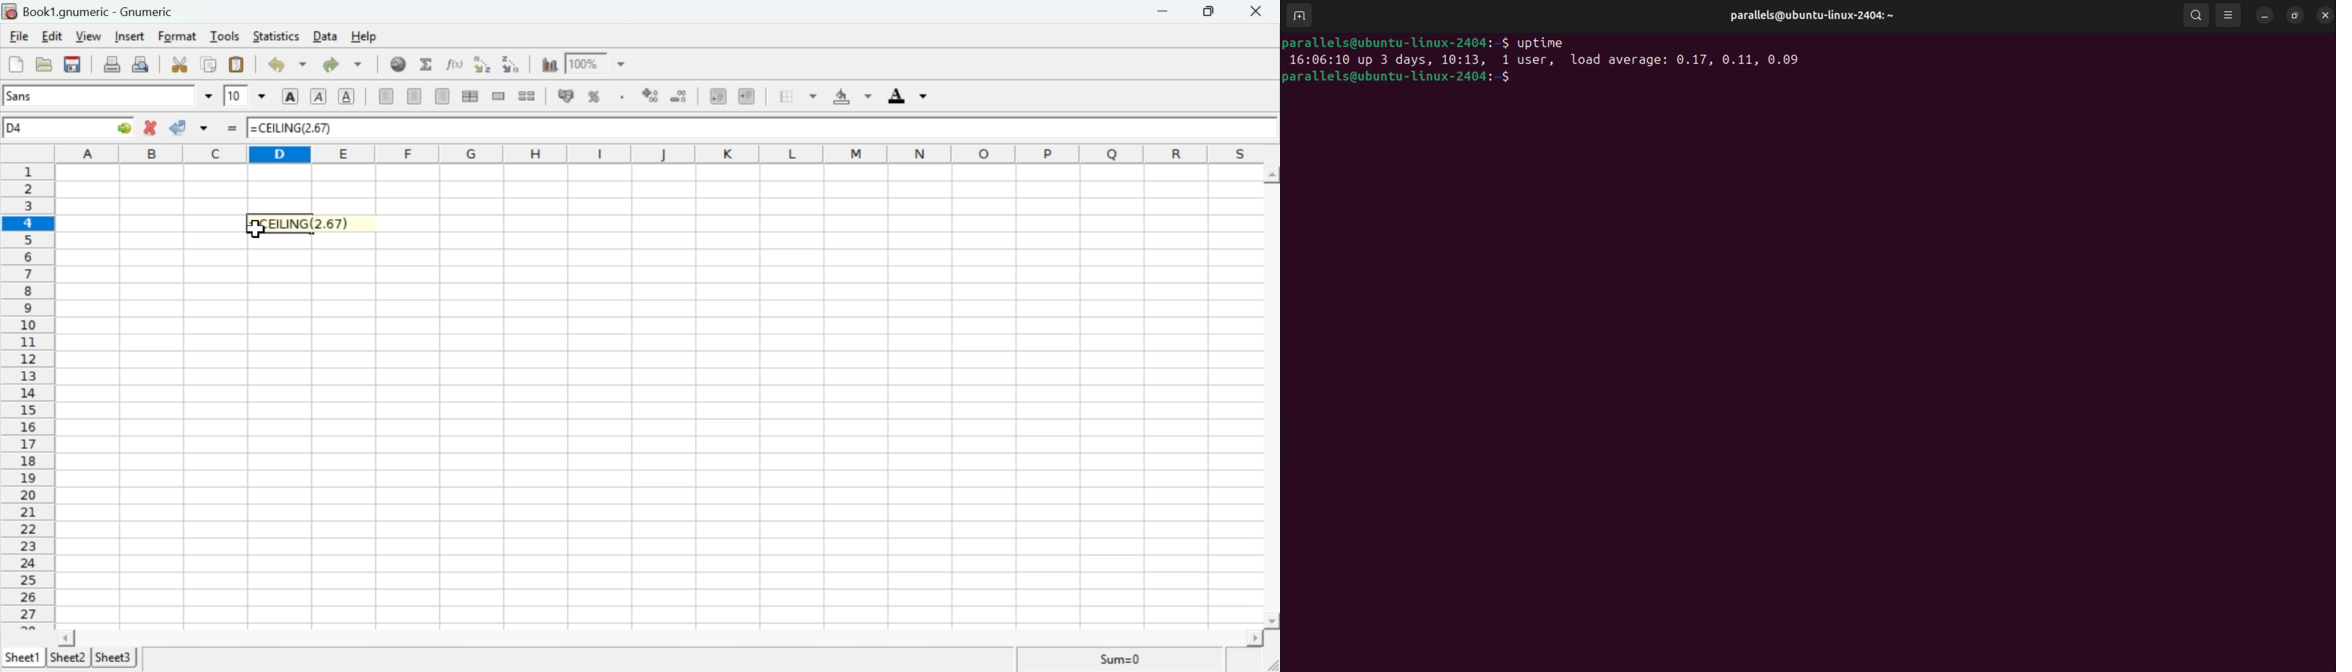 This screenshot has height=672, width=2352. I want to click on Increase Indent, so click(747, 95).